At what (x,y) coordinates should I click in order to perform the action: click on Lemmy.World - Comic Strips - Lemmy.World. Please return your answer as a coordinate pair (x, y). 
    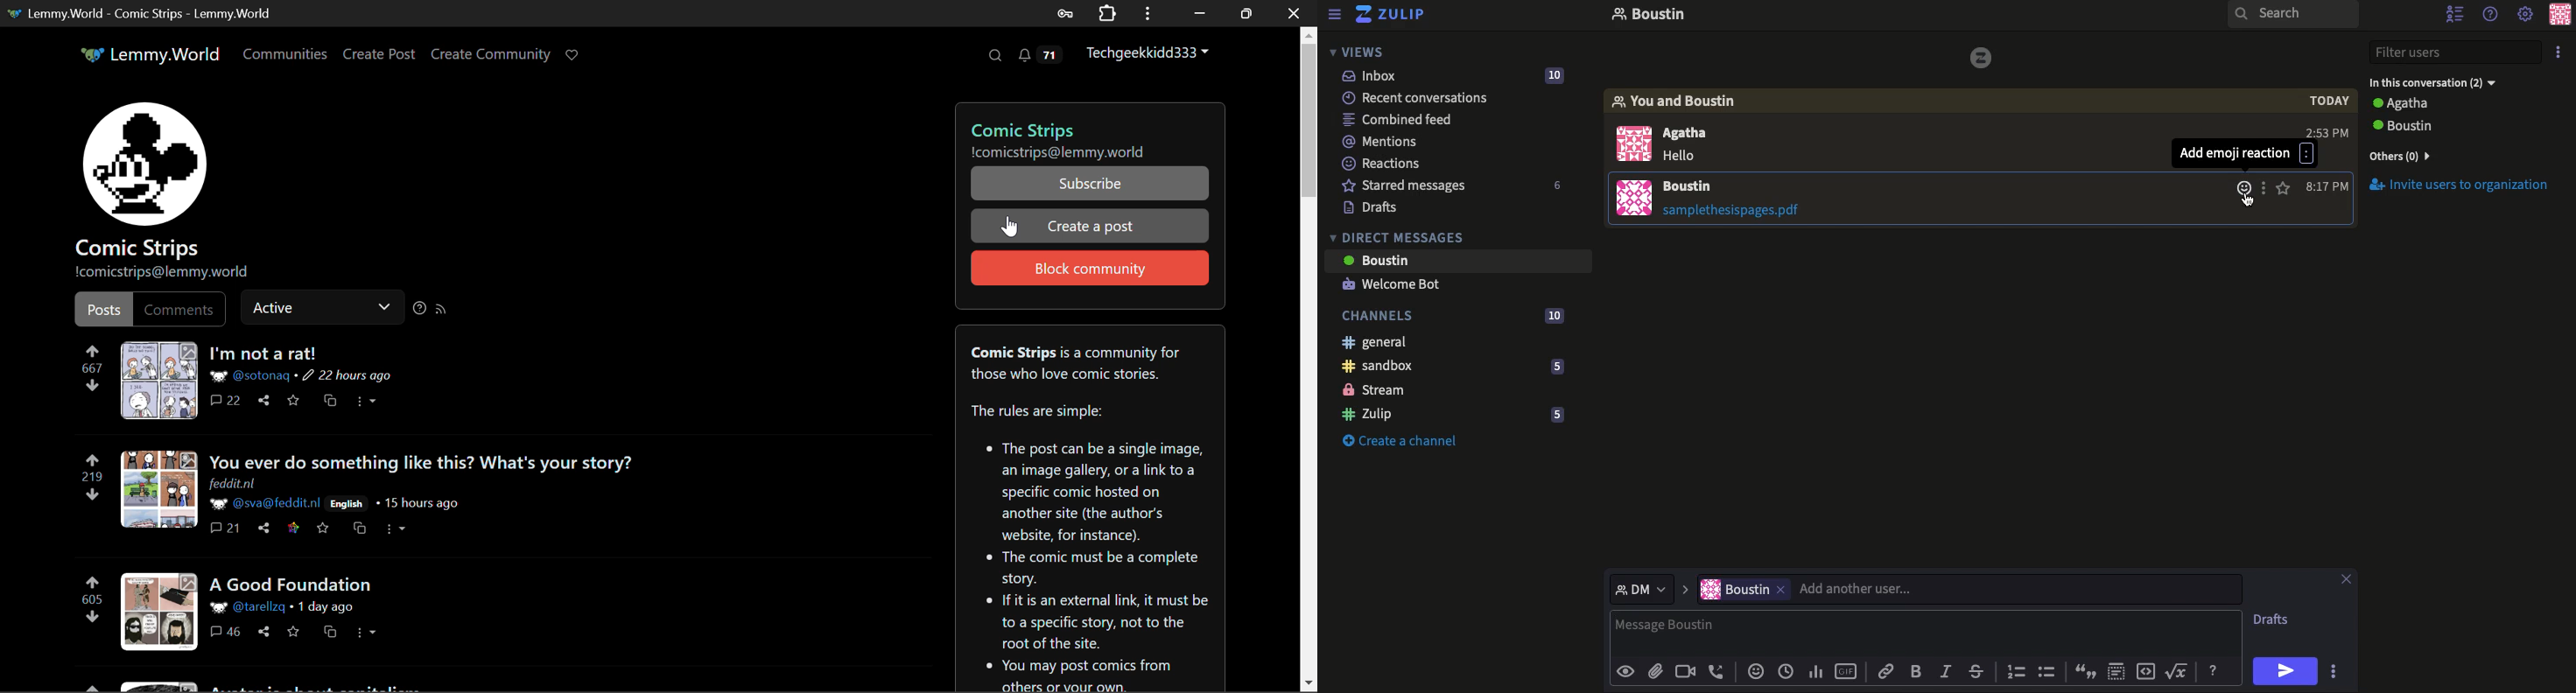
    Looking at the image, I should click on (143, 13).